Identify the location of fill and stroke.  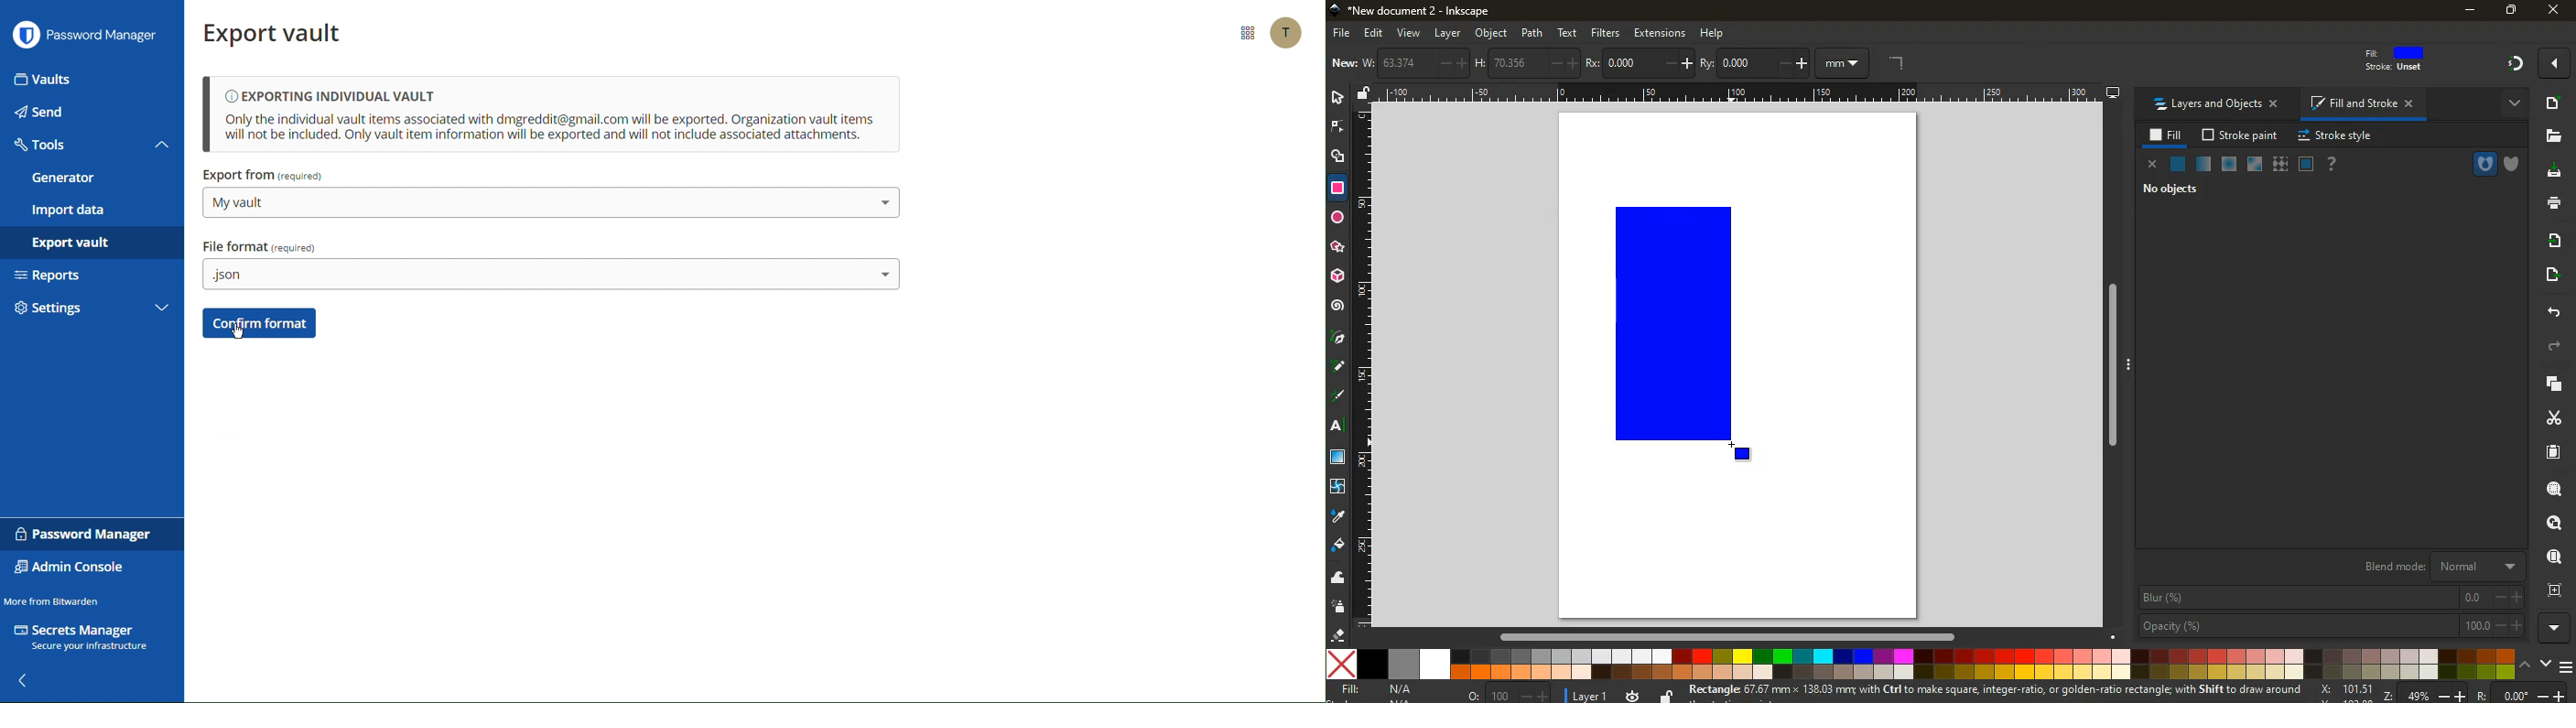
(2361, 103).